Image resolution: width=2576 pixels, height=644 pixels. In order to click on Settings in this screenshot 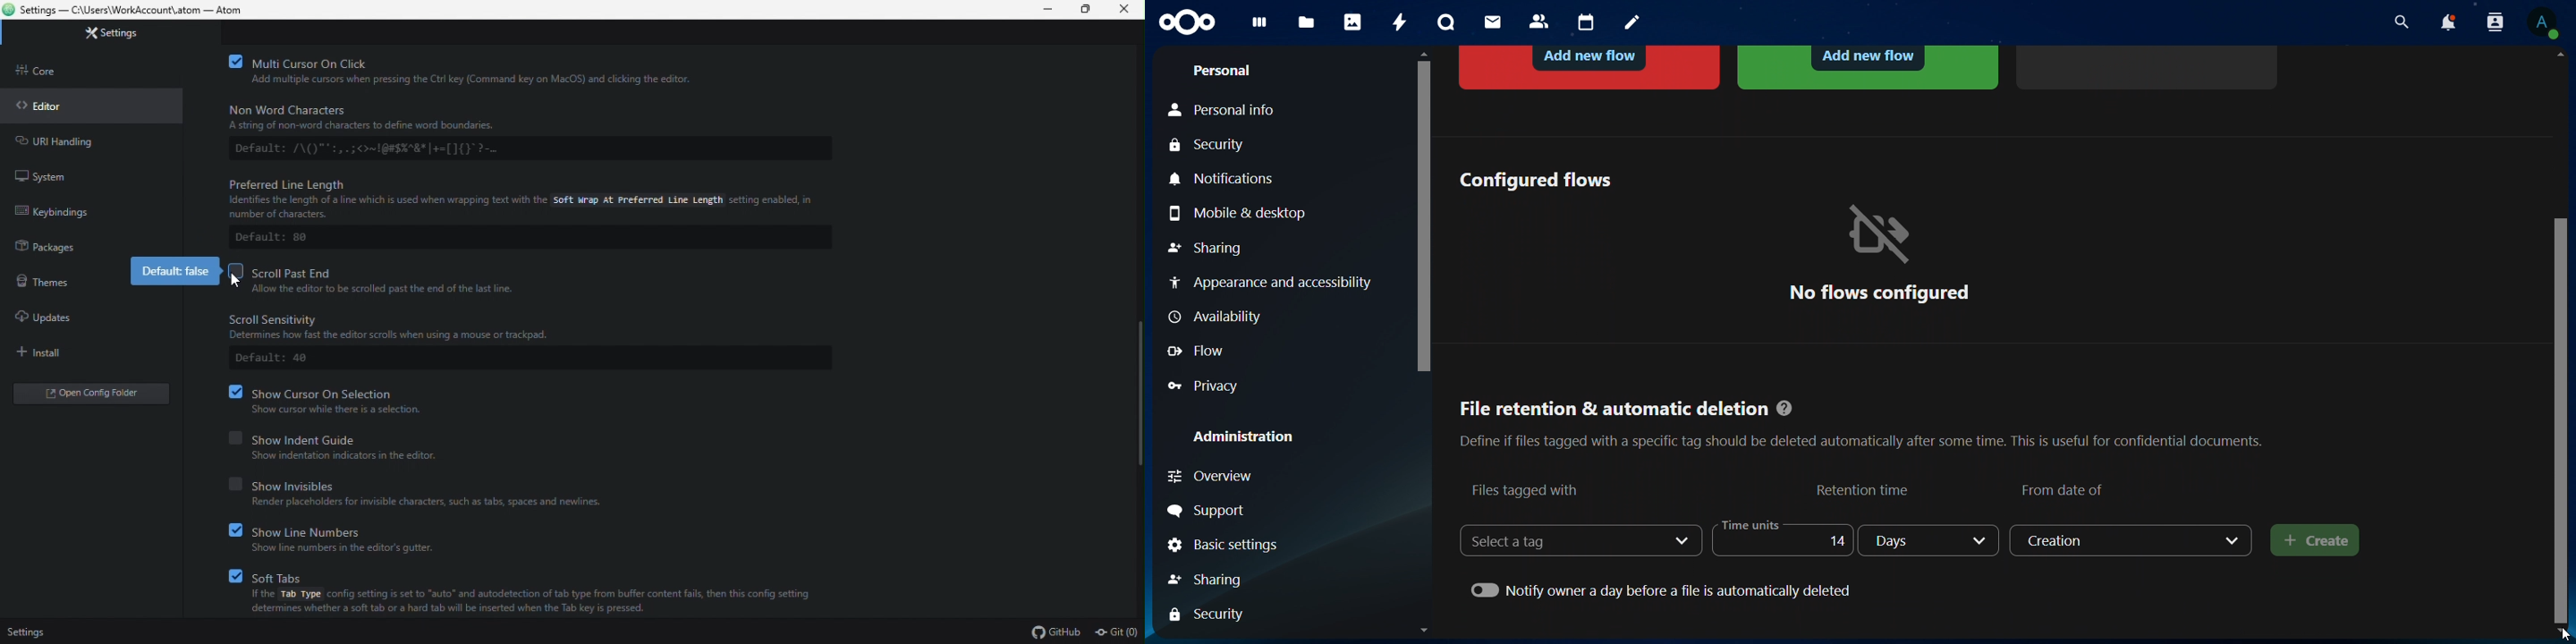, I will do `click(121, 35)`.